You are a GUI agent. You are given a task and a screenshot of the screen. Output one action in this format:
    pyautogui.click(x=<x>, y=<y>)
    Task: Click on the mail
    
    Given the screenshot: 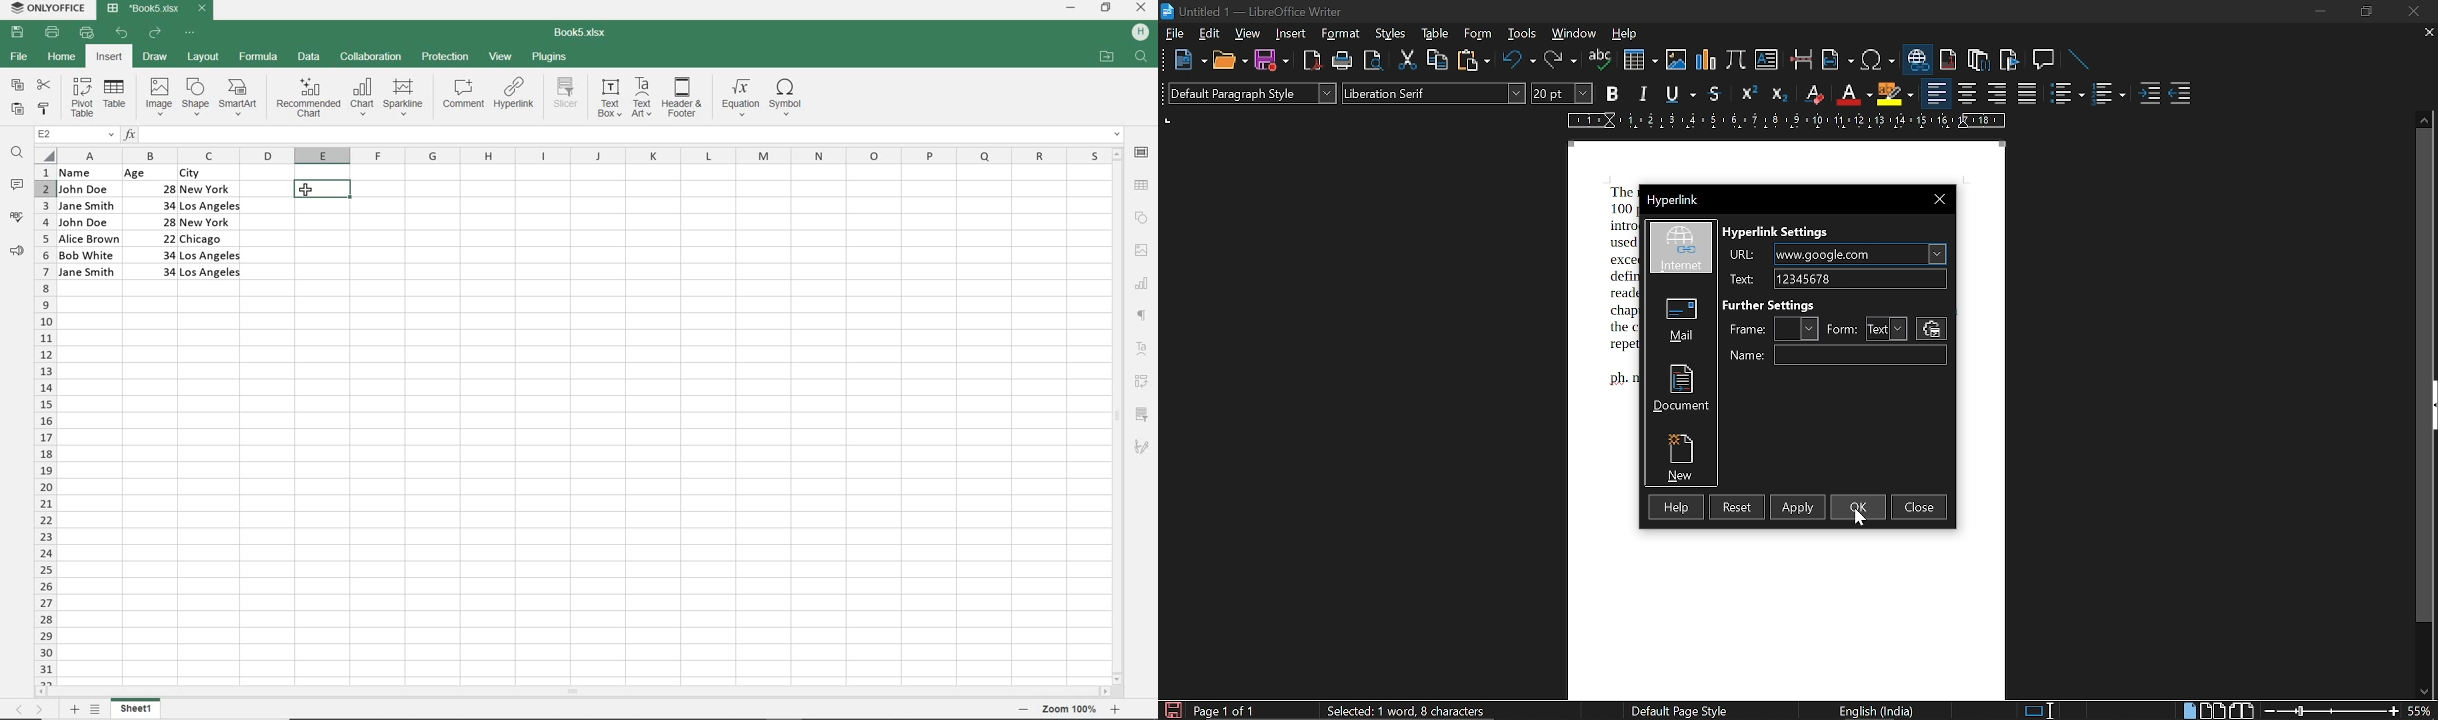 What is the action you would take?
    pyautogui.click(x=1681, y=317)
    